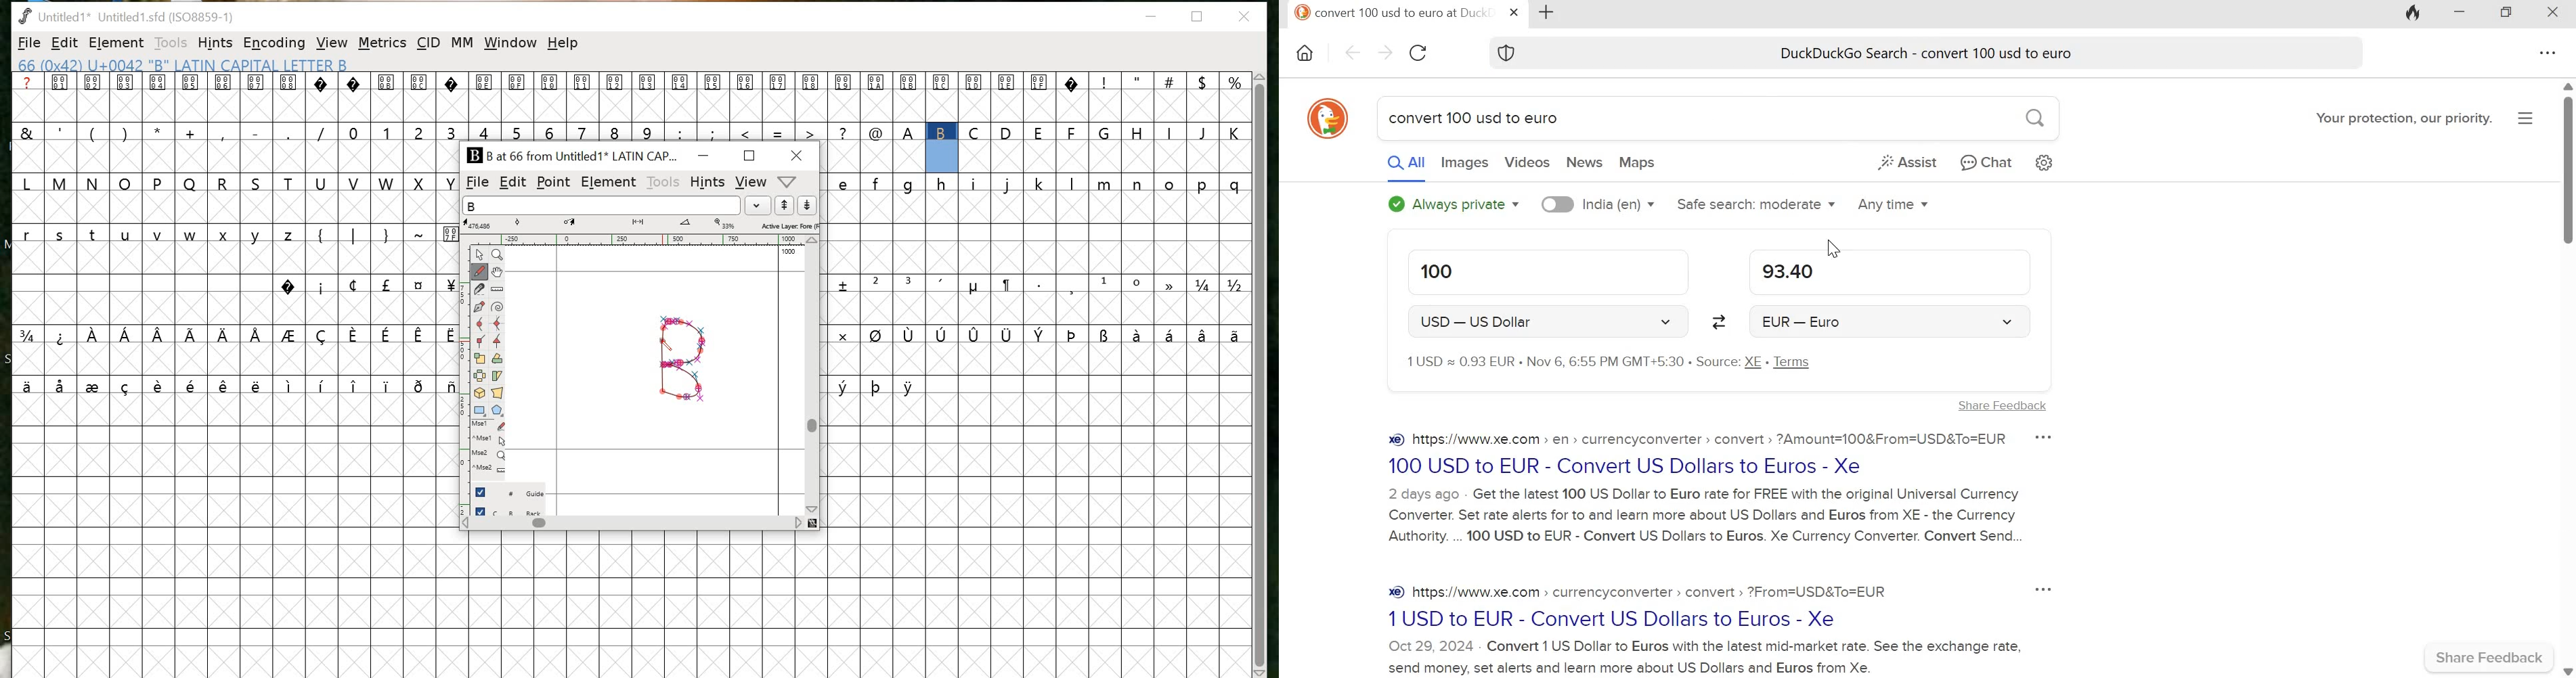 This screenshot has height=700, width=2576. Describe the element at coordinates (1703, 514) in the screenshot. I see `Converter. Set rate alerts for to and learn more about US Dollars and Euros from XE - the Currency` at that location.